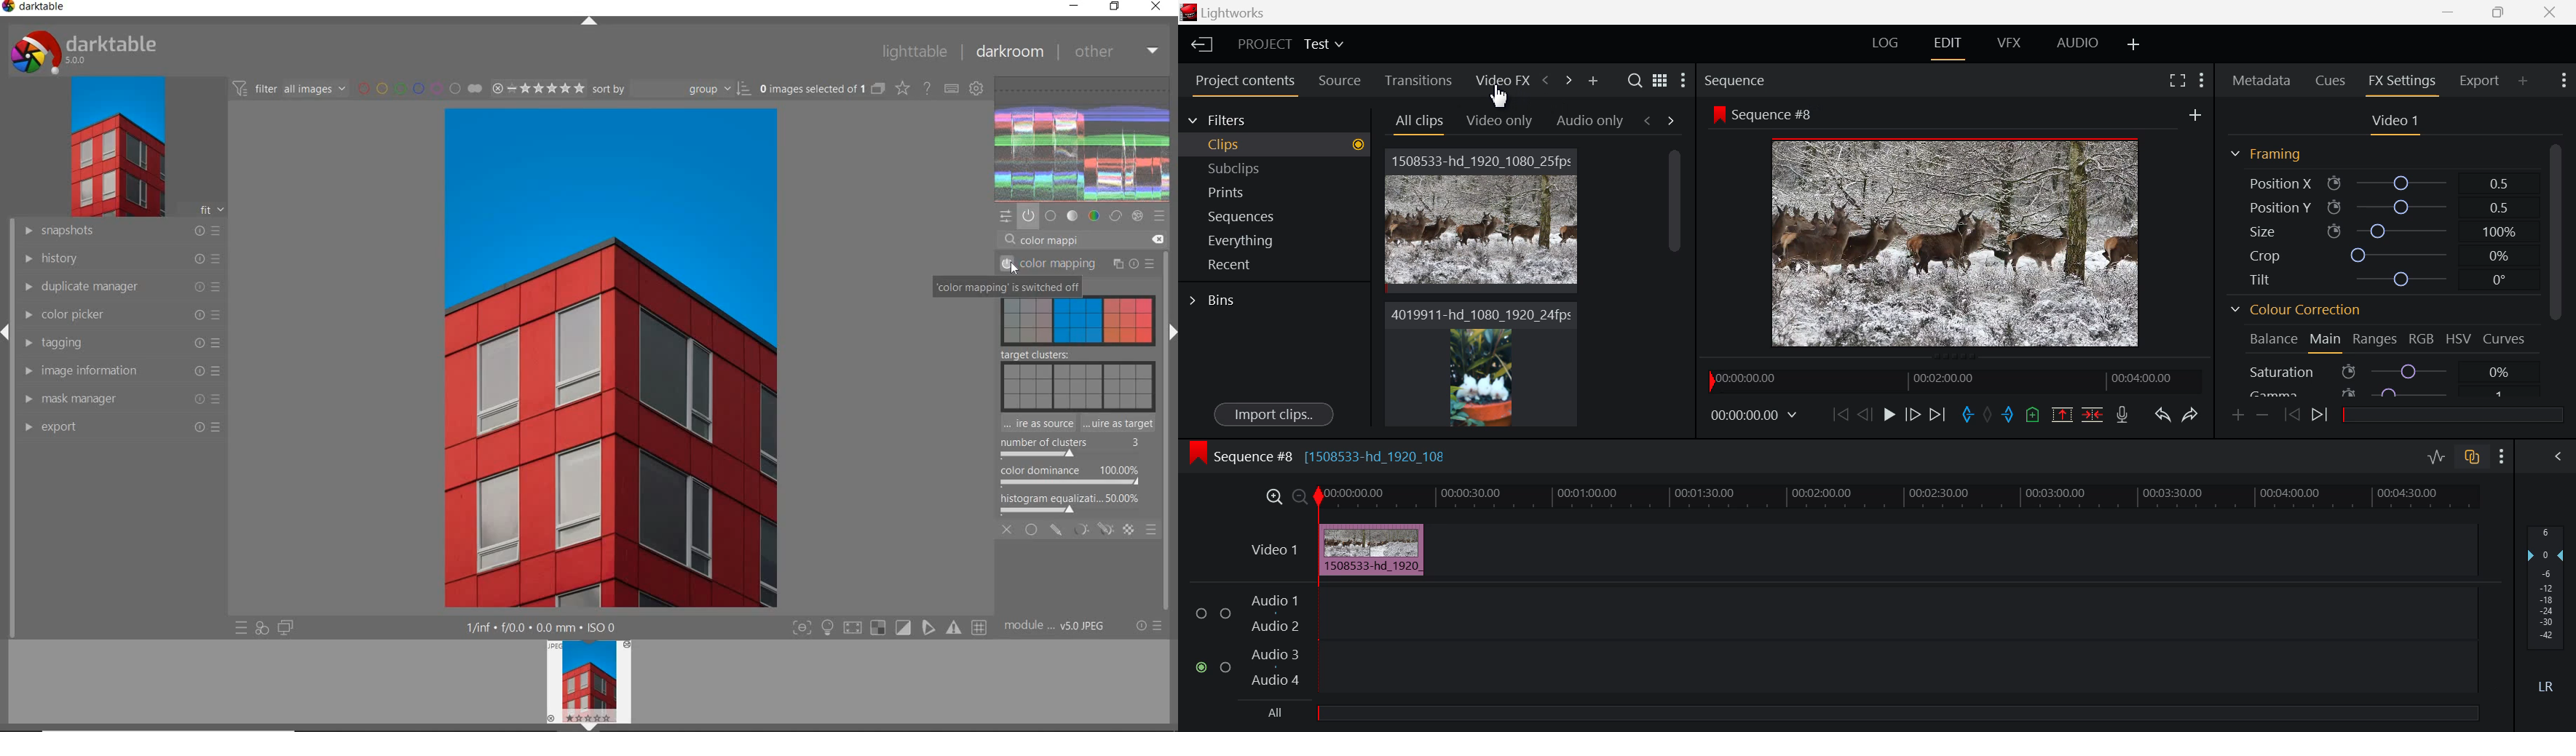  Describe the element at coordinates (288, 88) in the screenshot. I see `filter images` at that location.